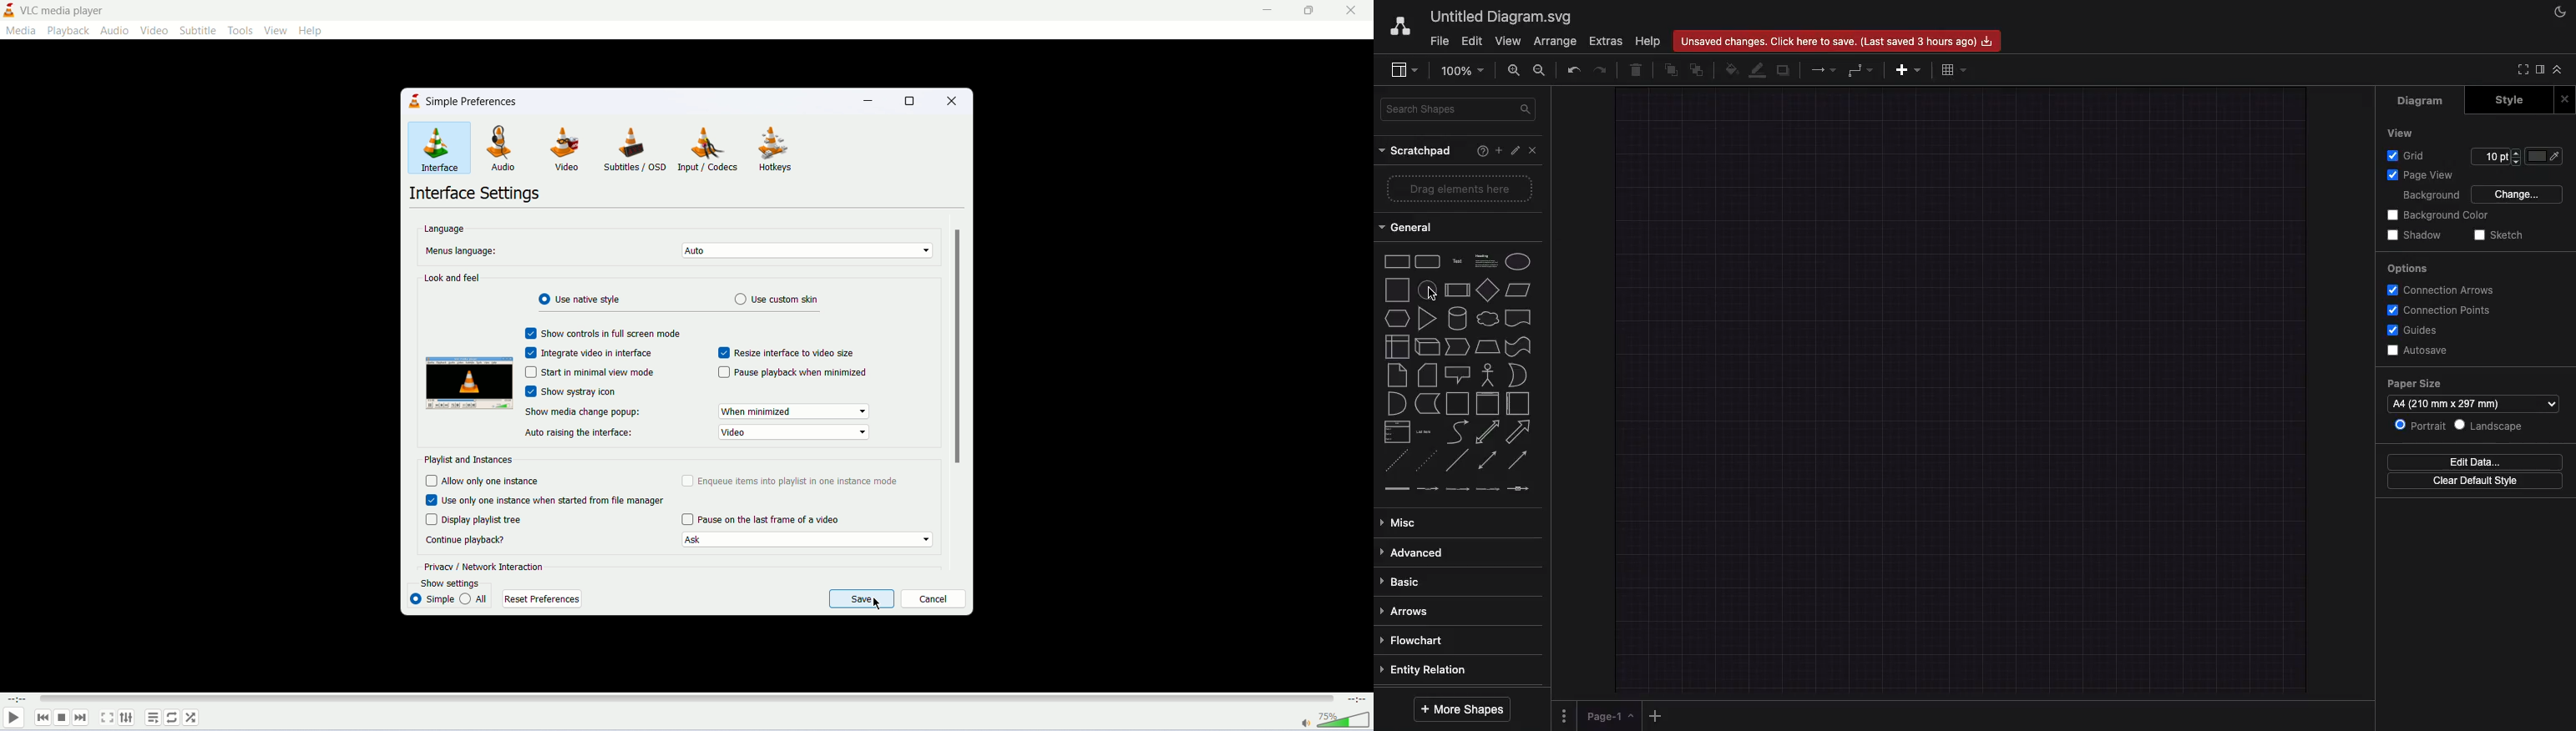 The height and width of the screenshot is (756, 2576). I want to click on Night mode, so click(2558, 12).